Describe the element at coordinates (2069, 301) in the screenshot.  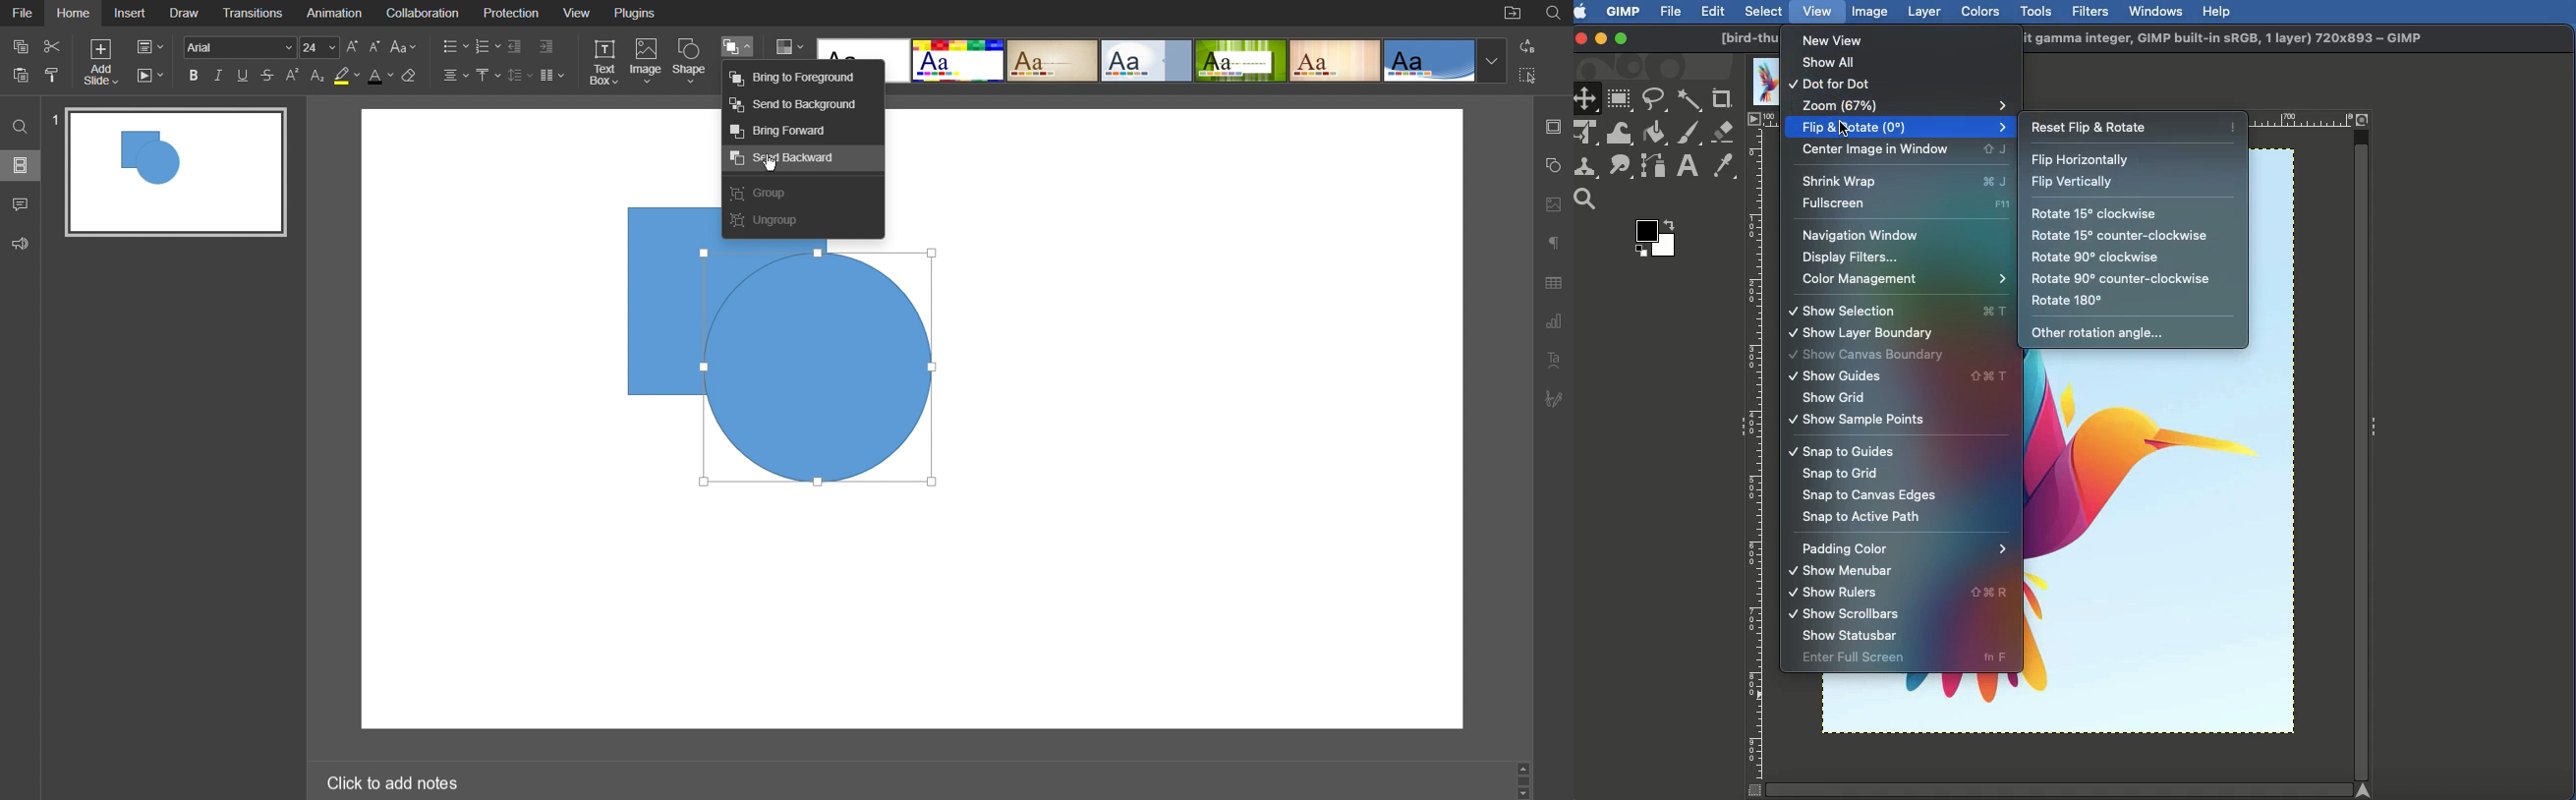
I see `Rotate 180` at that location.